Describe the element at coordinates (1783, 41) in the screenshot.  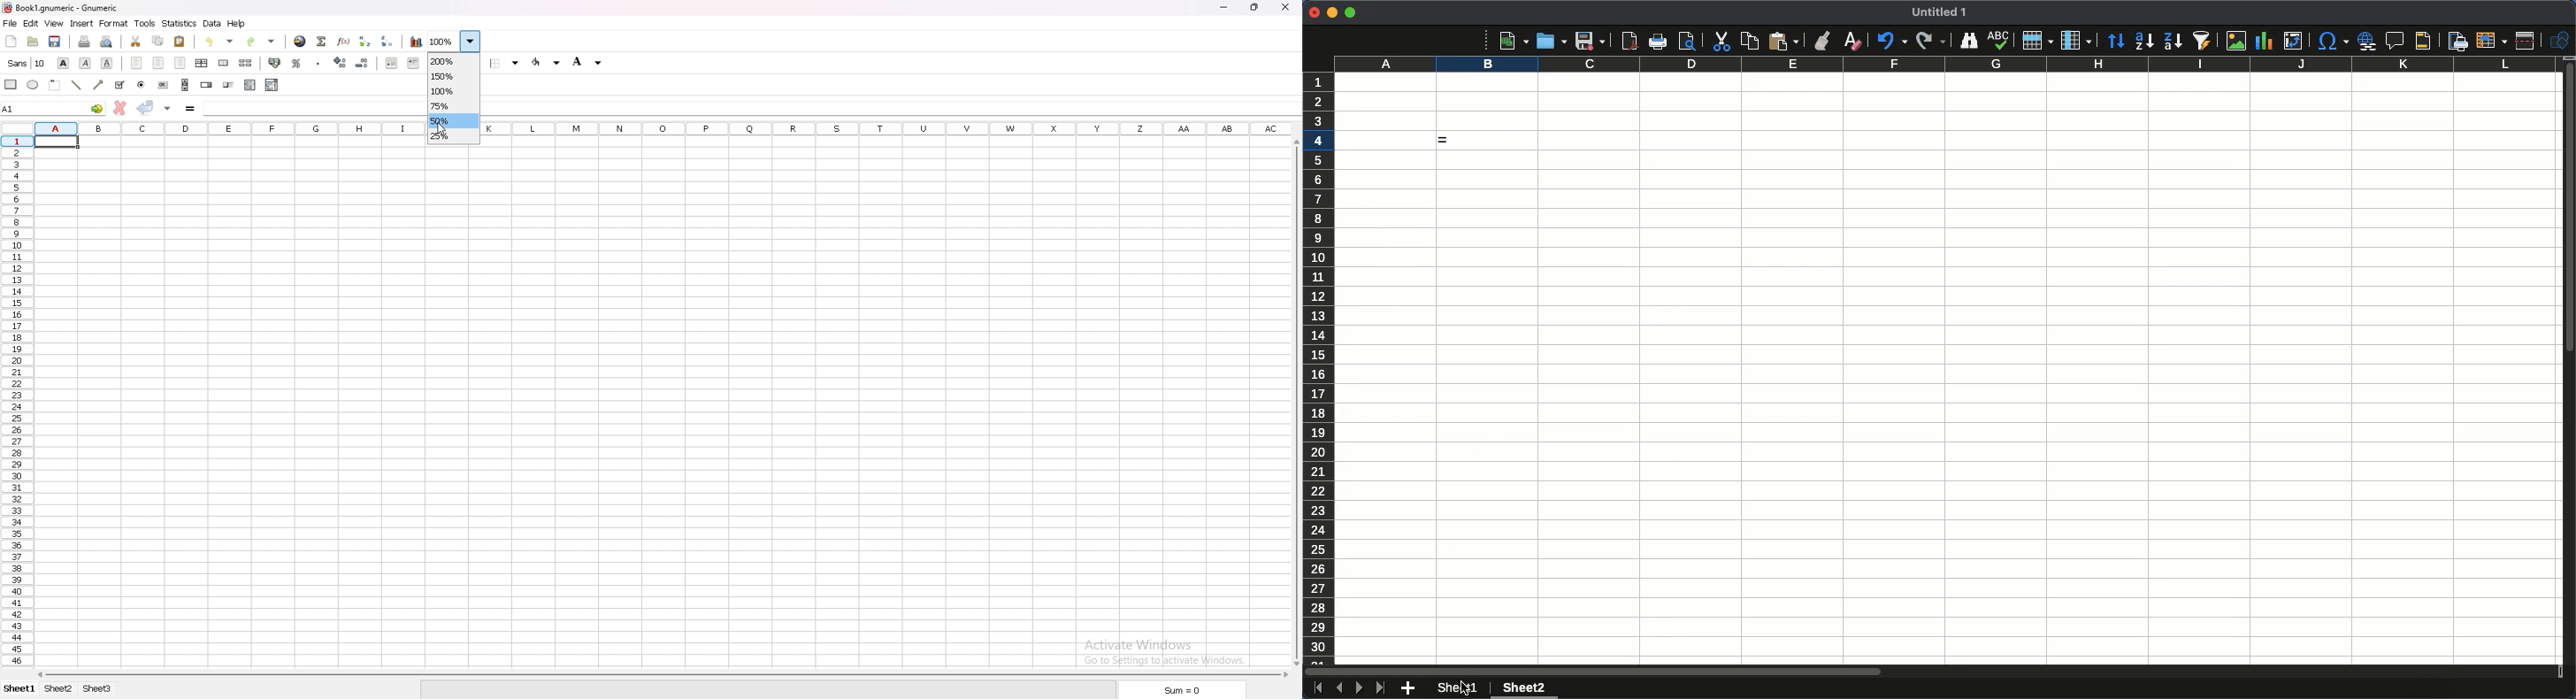
I see `Paste` at that location.